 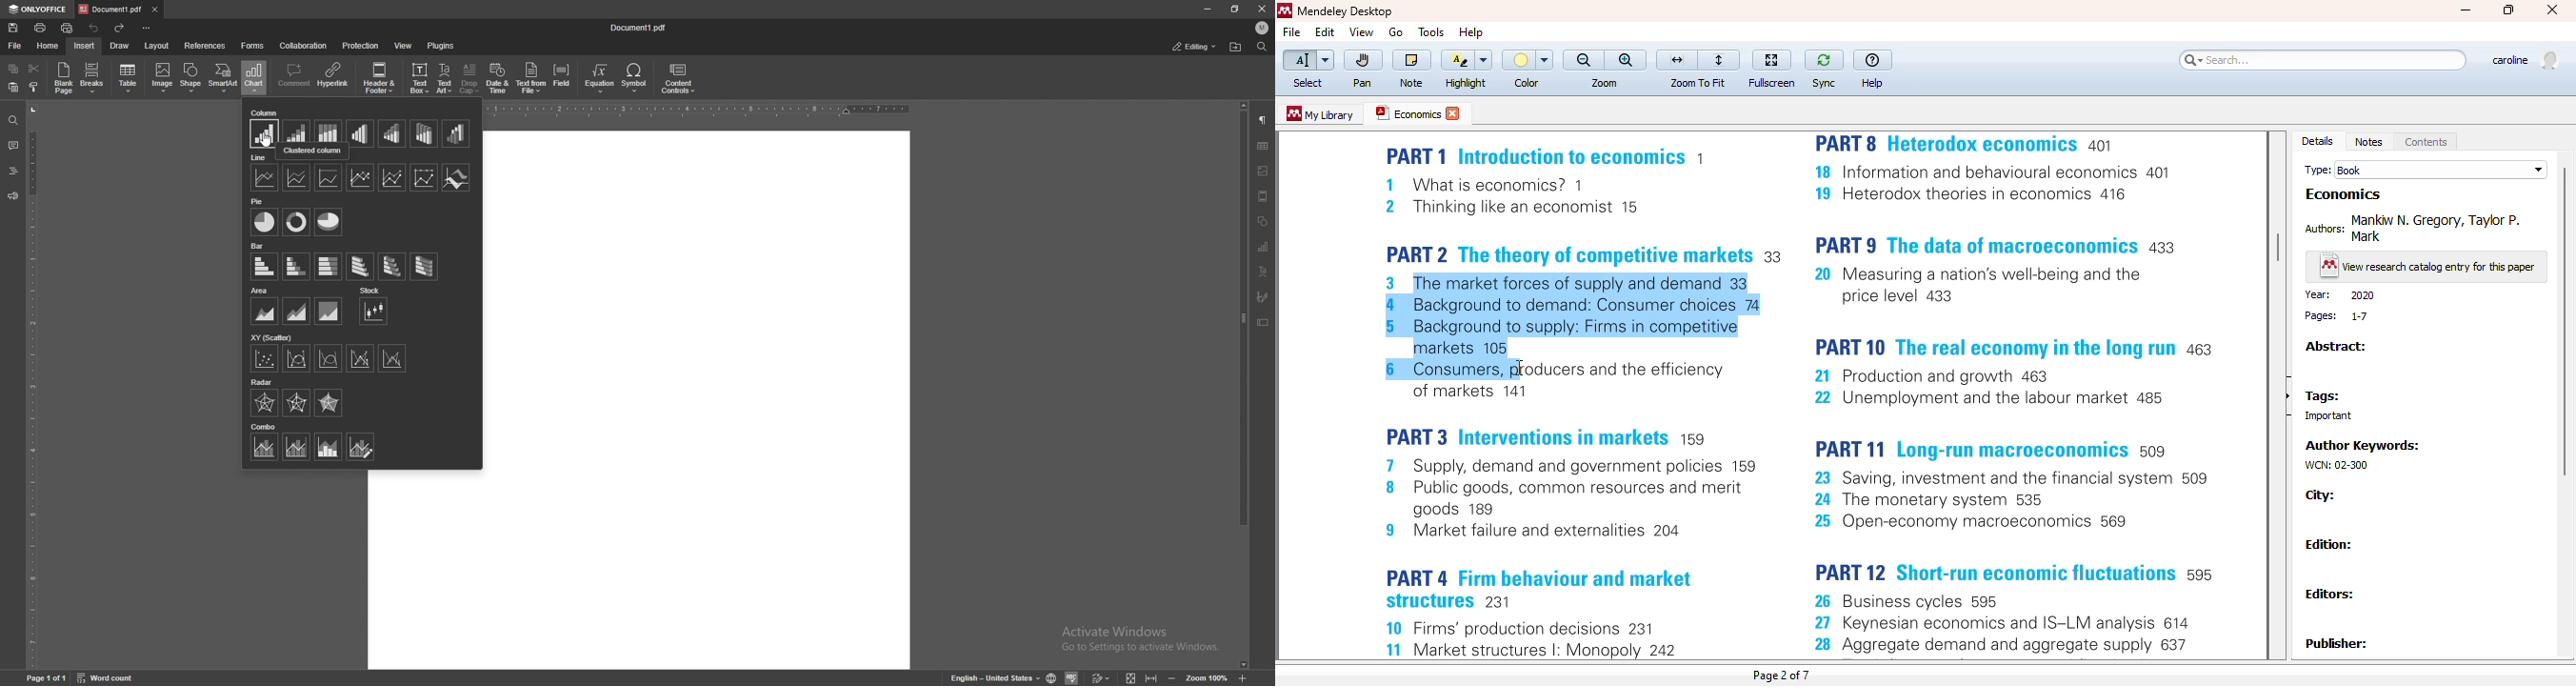 What do you see at coordinates (1129, 679) in the screenshot?
I see `View` at bounding box center [1129, 679].